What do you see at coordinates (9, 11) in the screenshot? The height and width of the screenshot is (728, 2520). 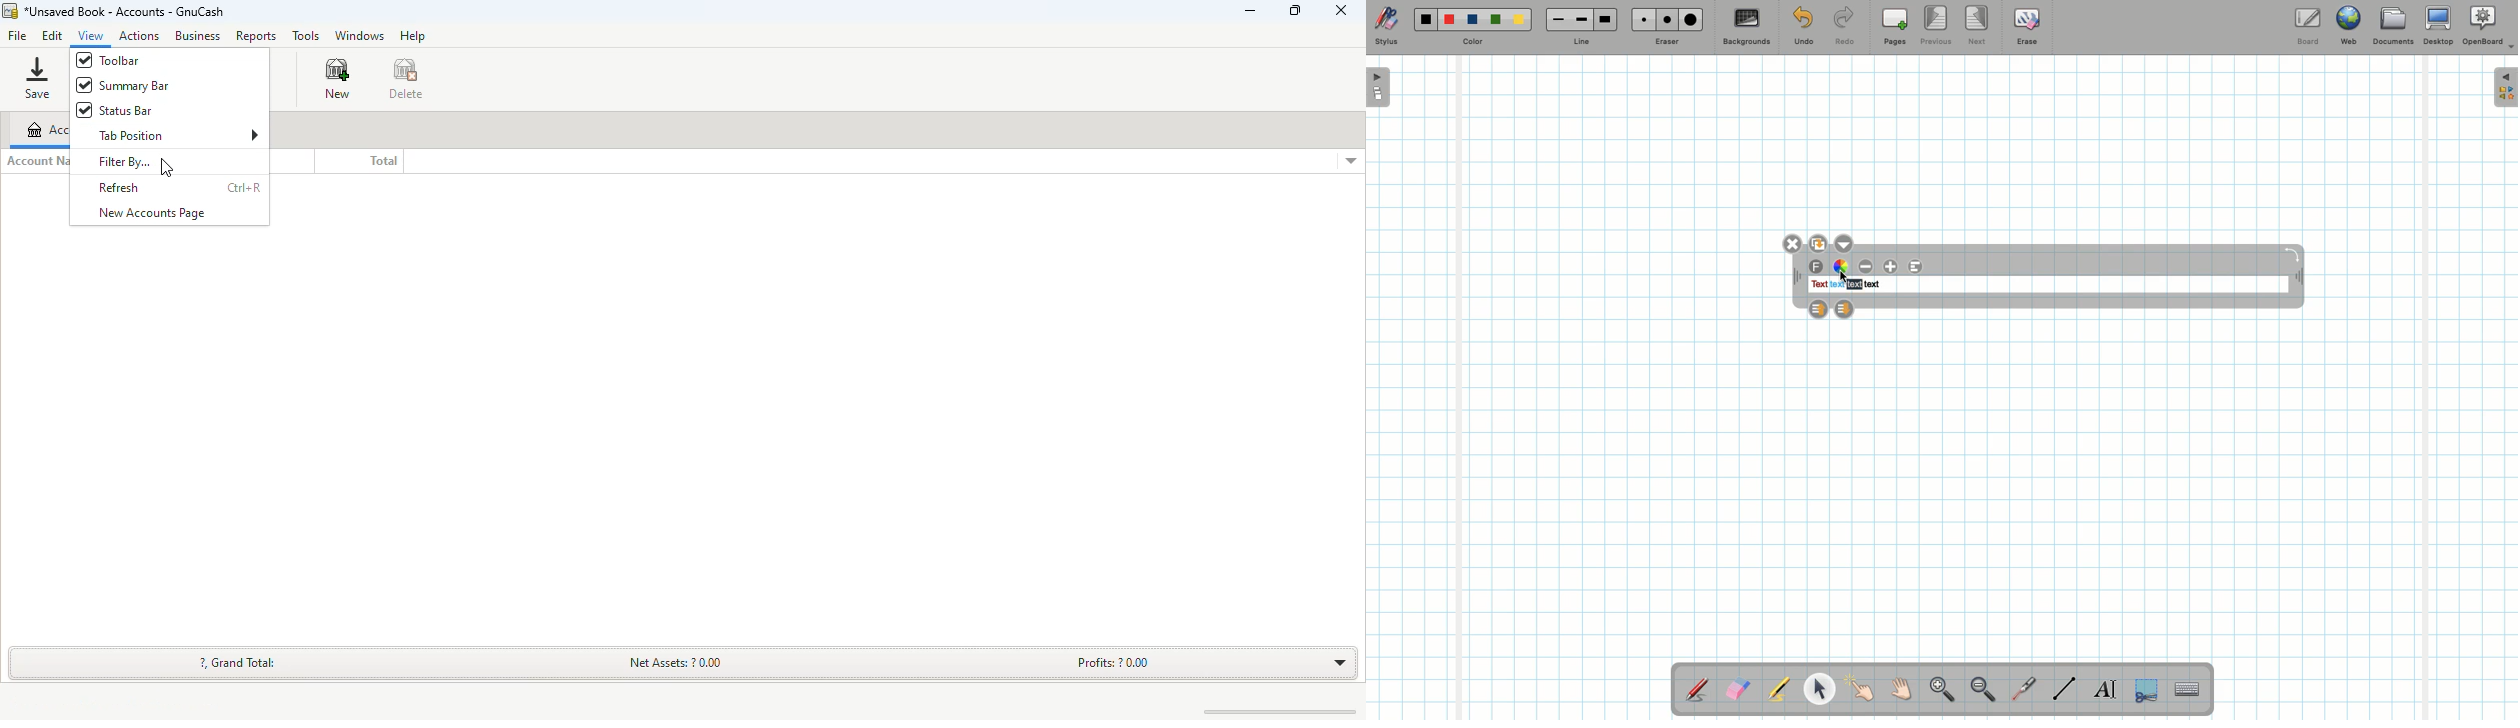 I see `logo` at bounding box center [9, 11].